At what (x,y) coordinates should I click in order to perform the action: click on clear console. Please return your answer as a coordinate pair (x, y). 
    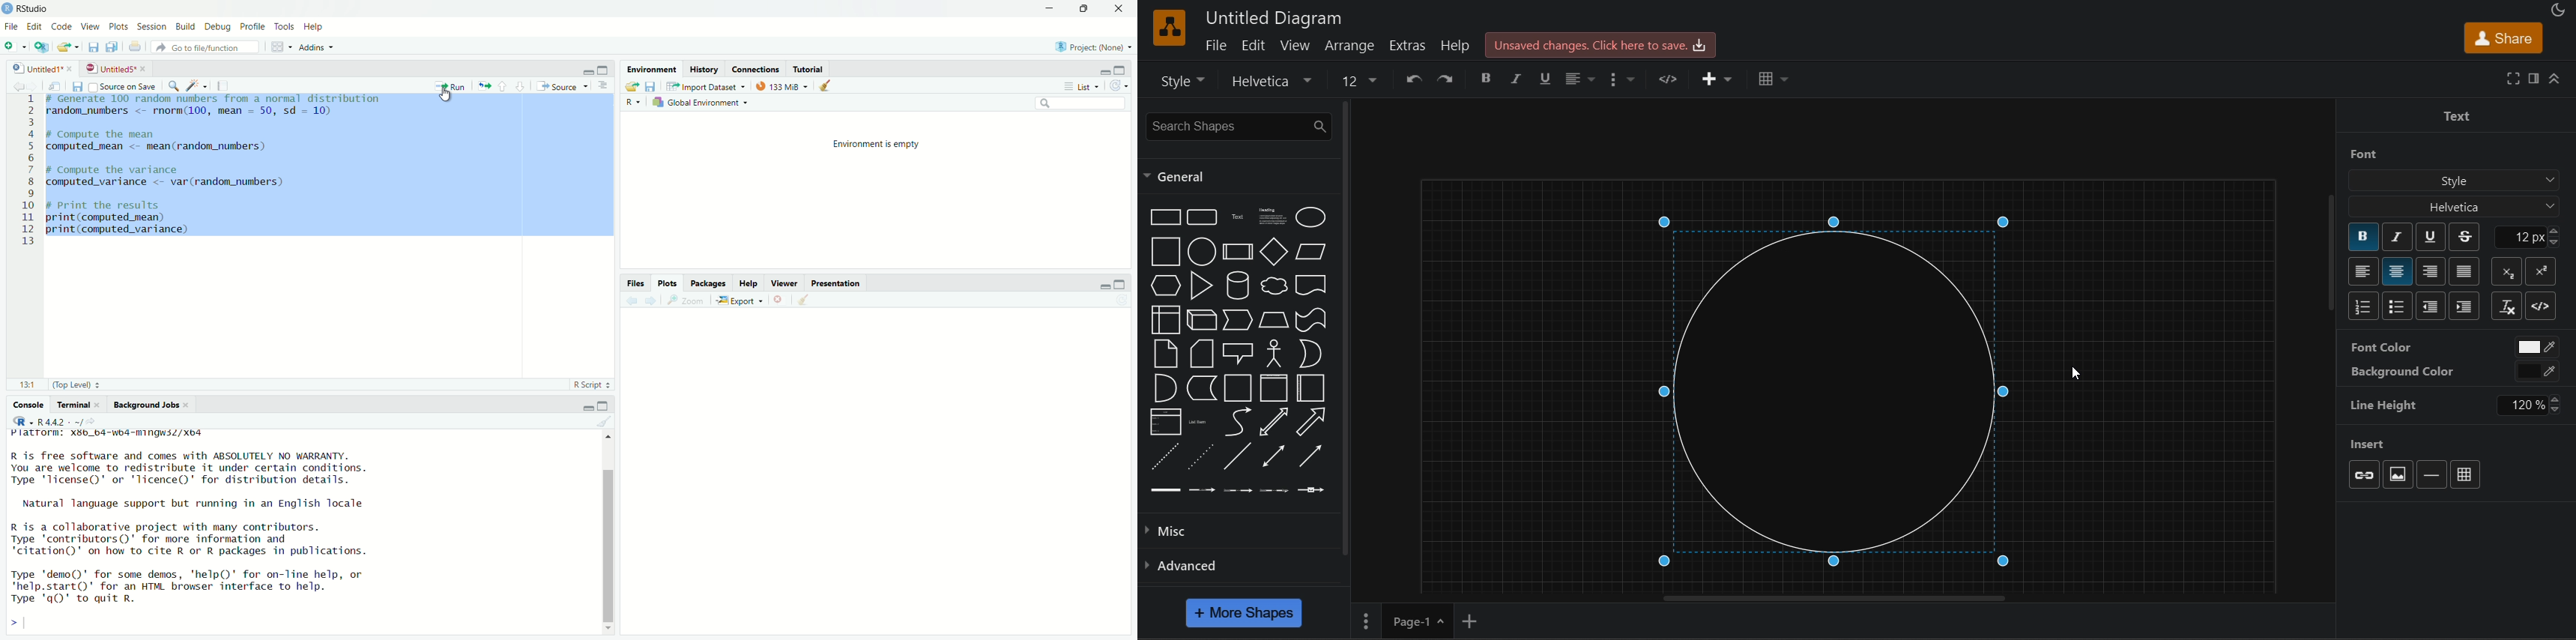
    Looking at the image, I should click on (604, 421).